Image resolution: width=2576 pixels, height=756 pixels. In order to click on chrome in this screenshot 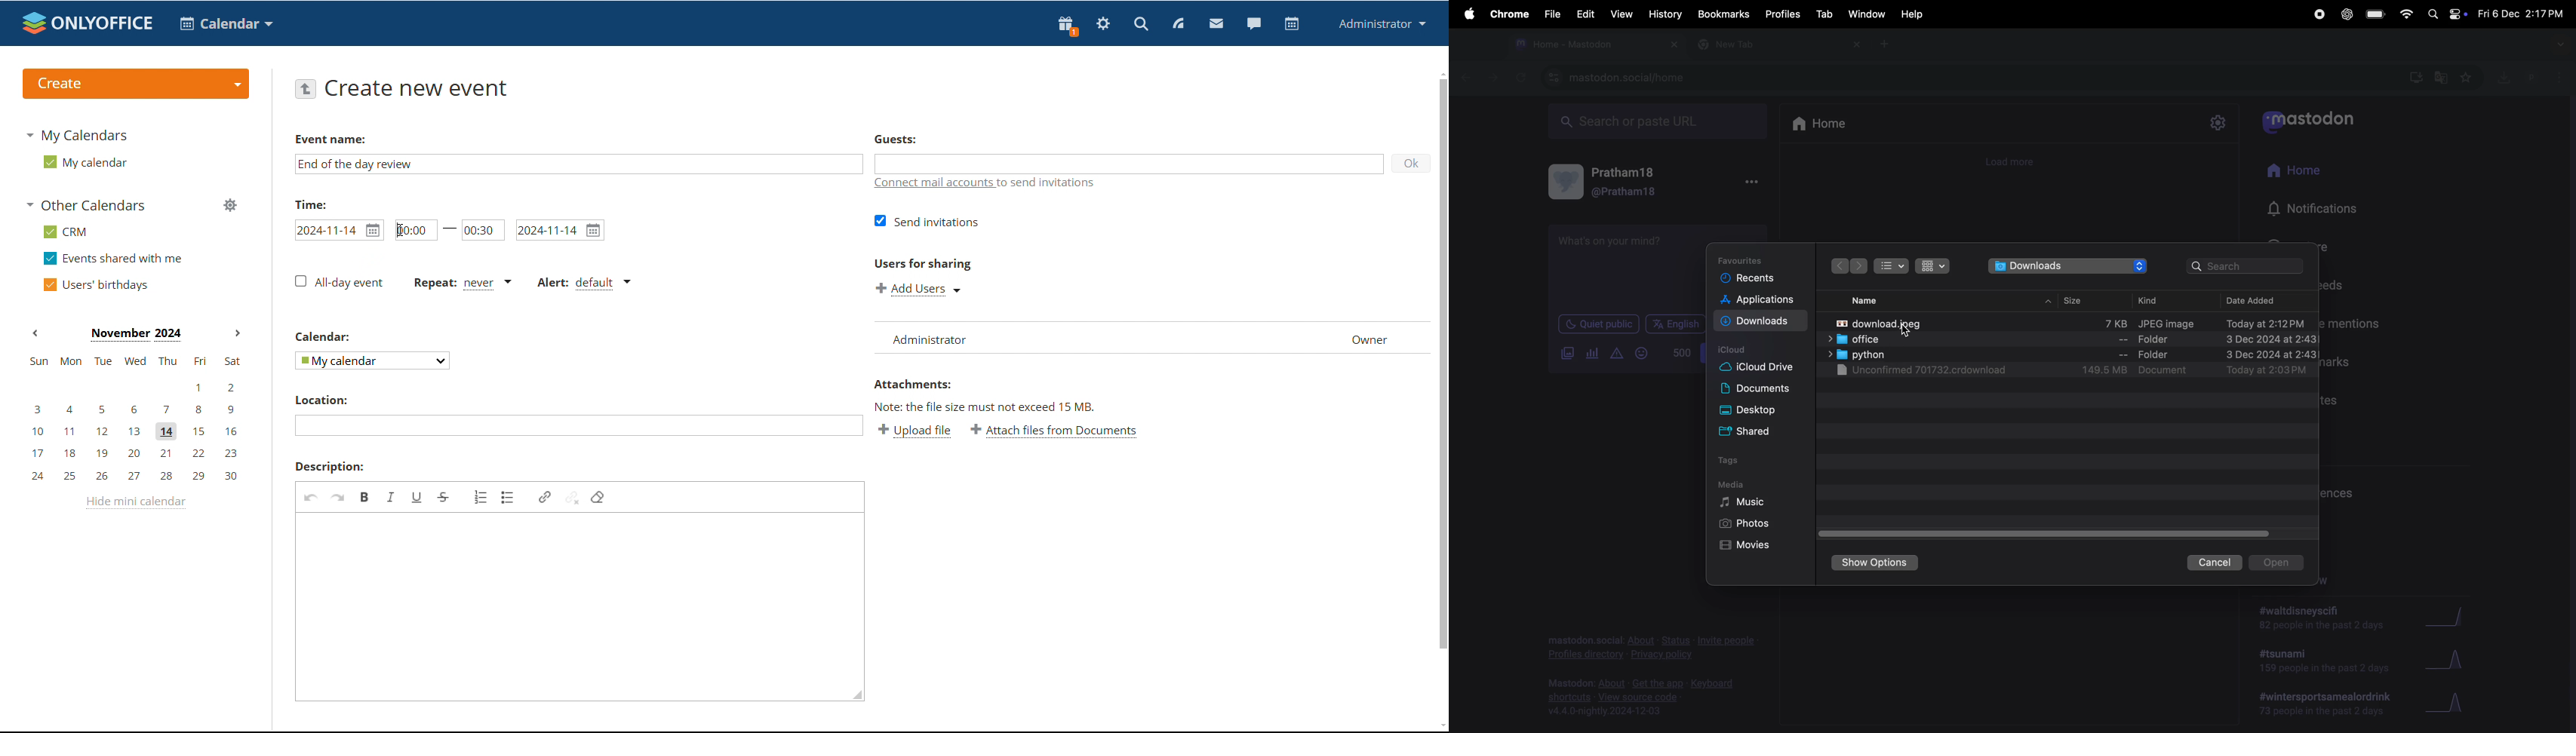, I will do `click(1508, 14)`.